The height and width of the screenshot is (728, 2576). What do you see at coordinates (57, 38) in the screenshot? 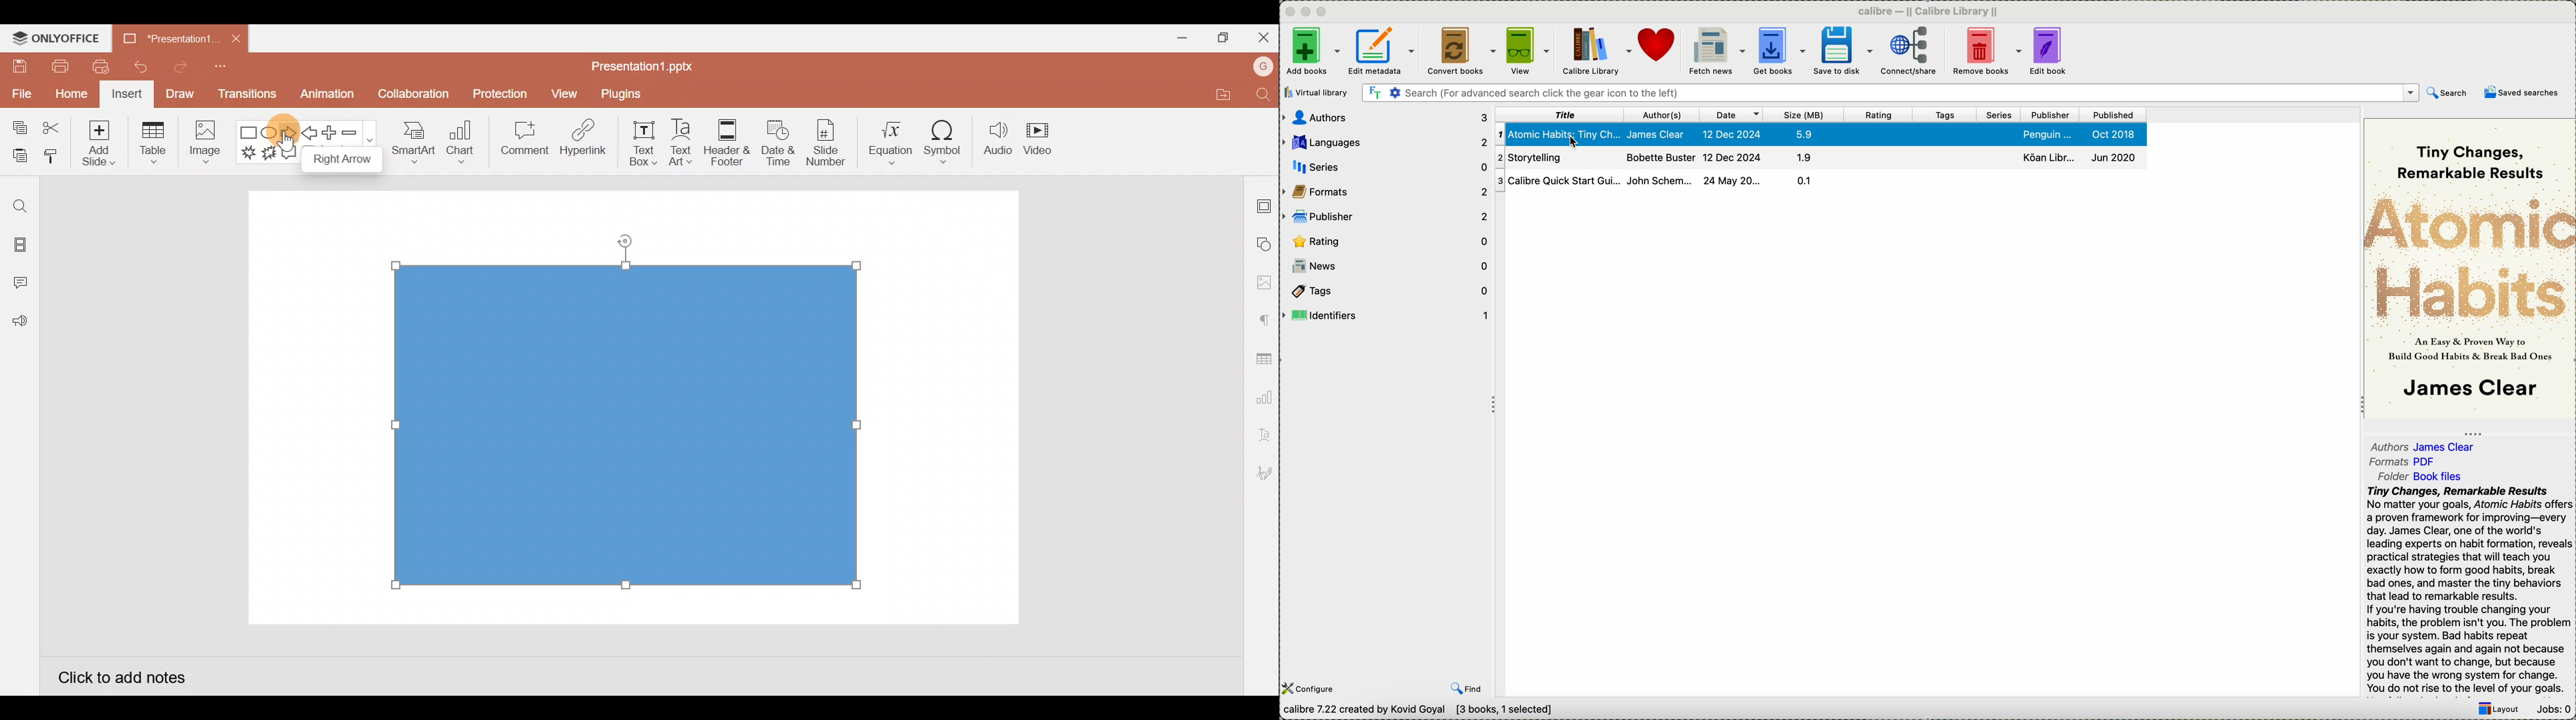
I see `ONLYOFFICE` at bounding box center [57, 38].